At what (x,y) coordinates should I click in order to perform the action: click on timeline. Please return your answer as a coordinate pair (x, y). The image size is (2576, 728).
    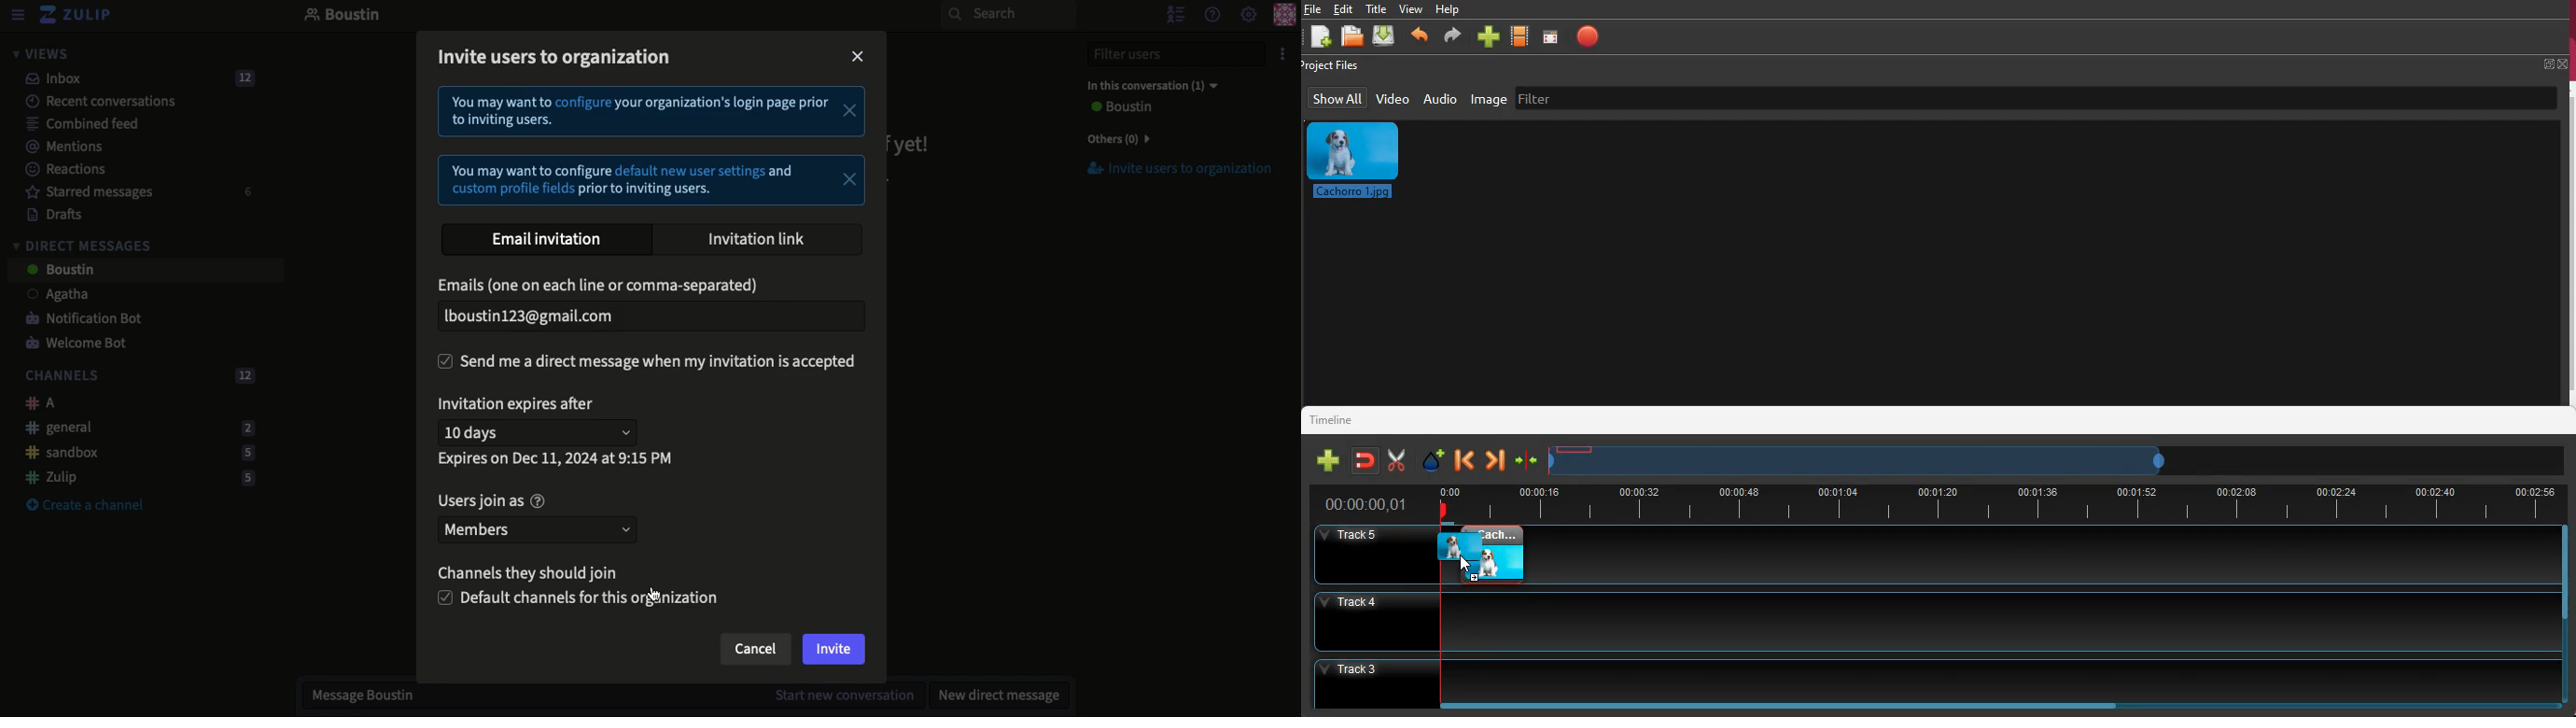
    Looking at the image, I should click on (1863, 460).